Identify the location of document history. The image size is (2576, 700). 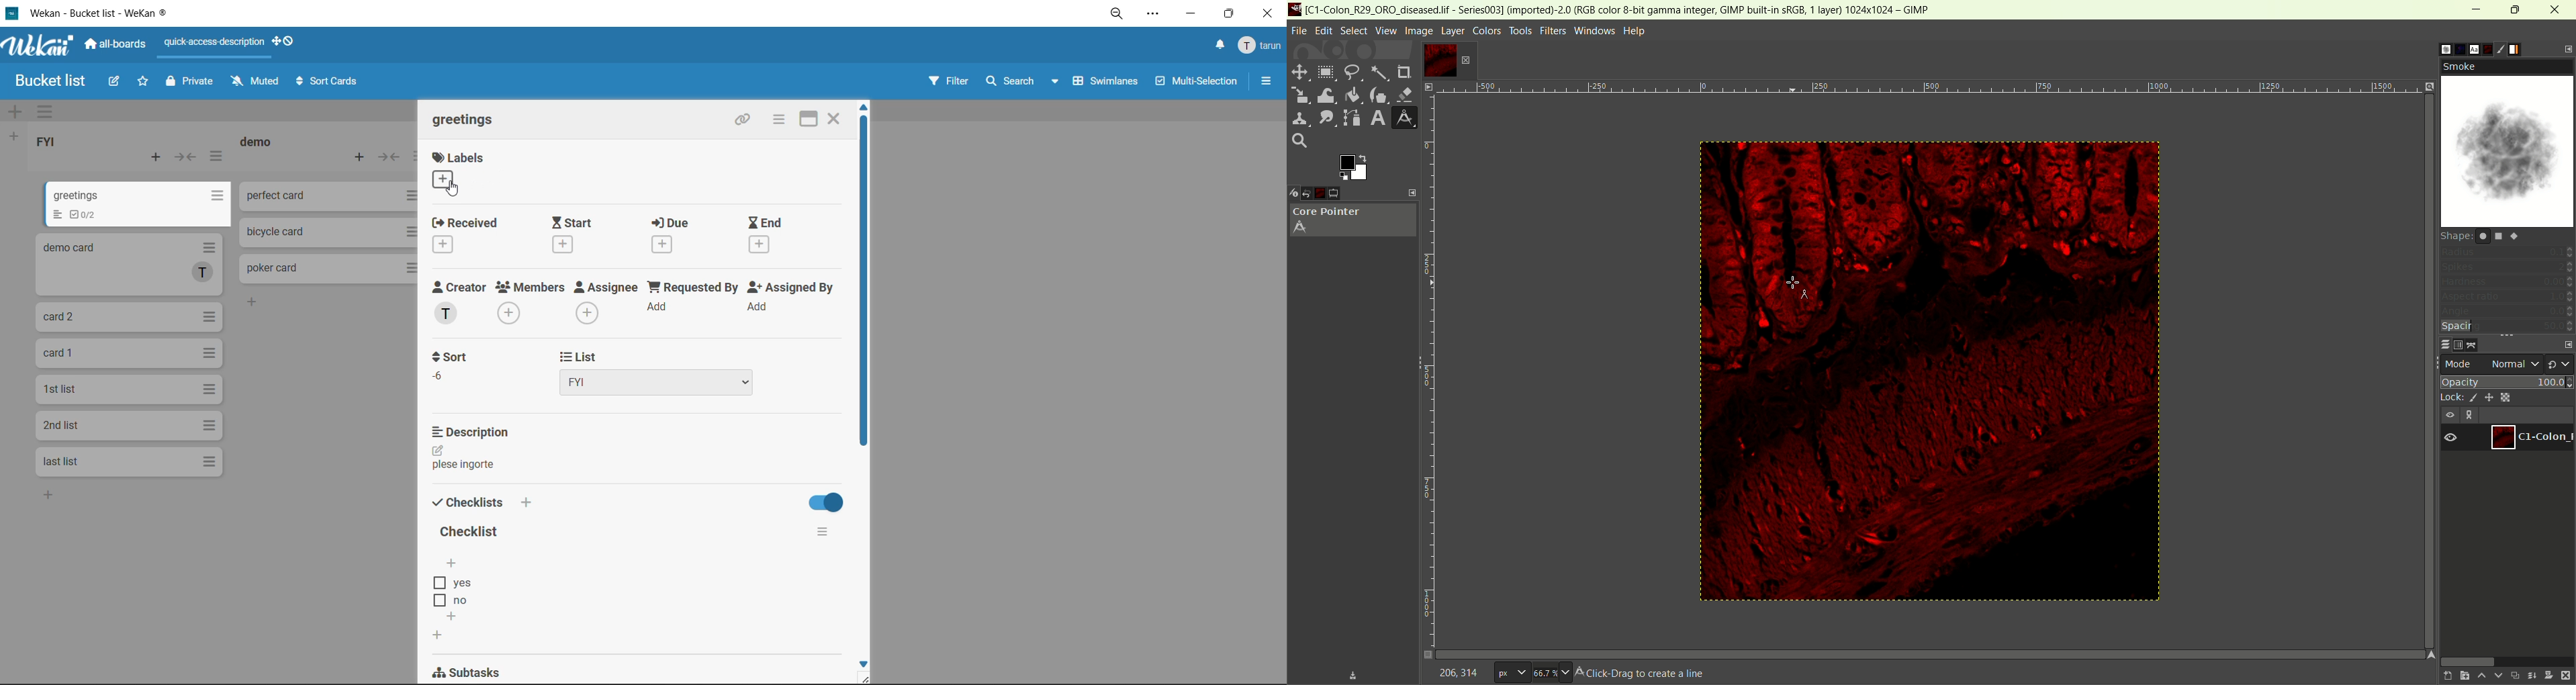
(2488, 48).